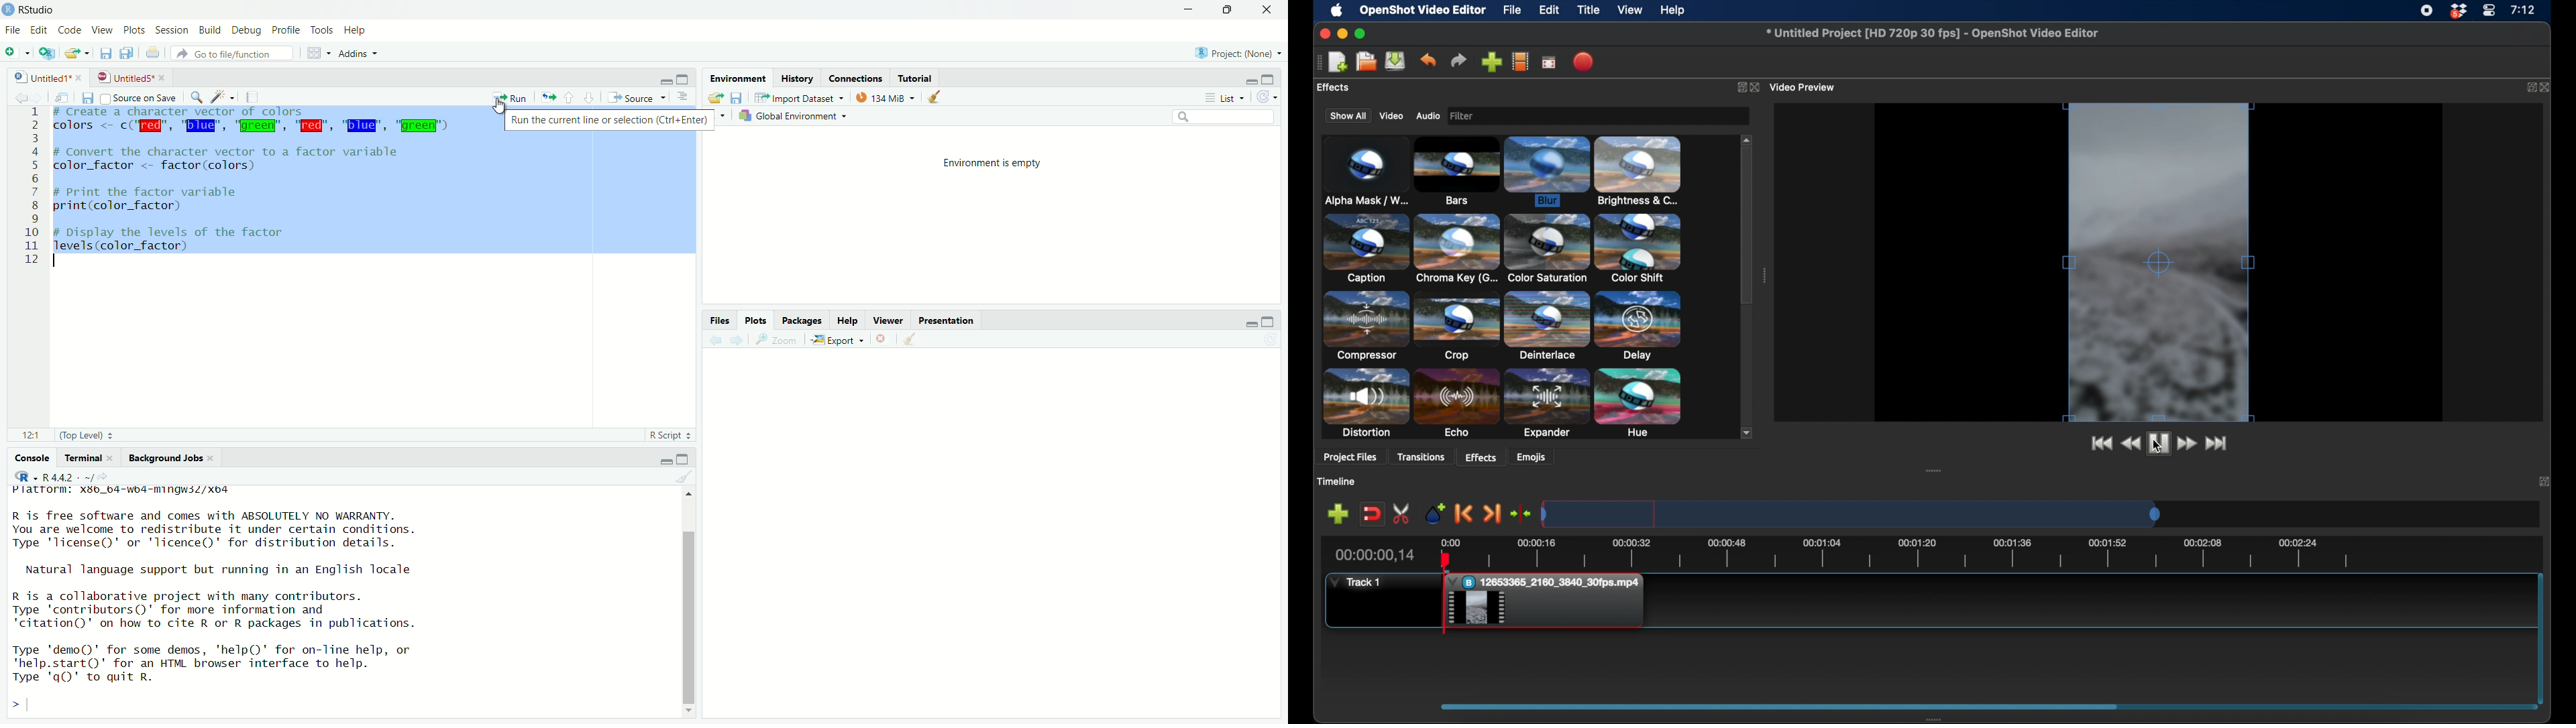  Describe the element at coordinates (317, 53) in the screenshot. I see `workspace panes` at that location.